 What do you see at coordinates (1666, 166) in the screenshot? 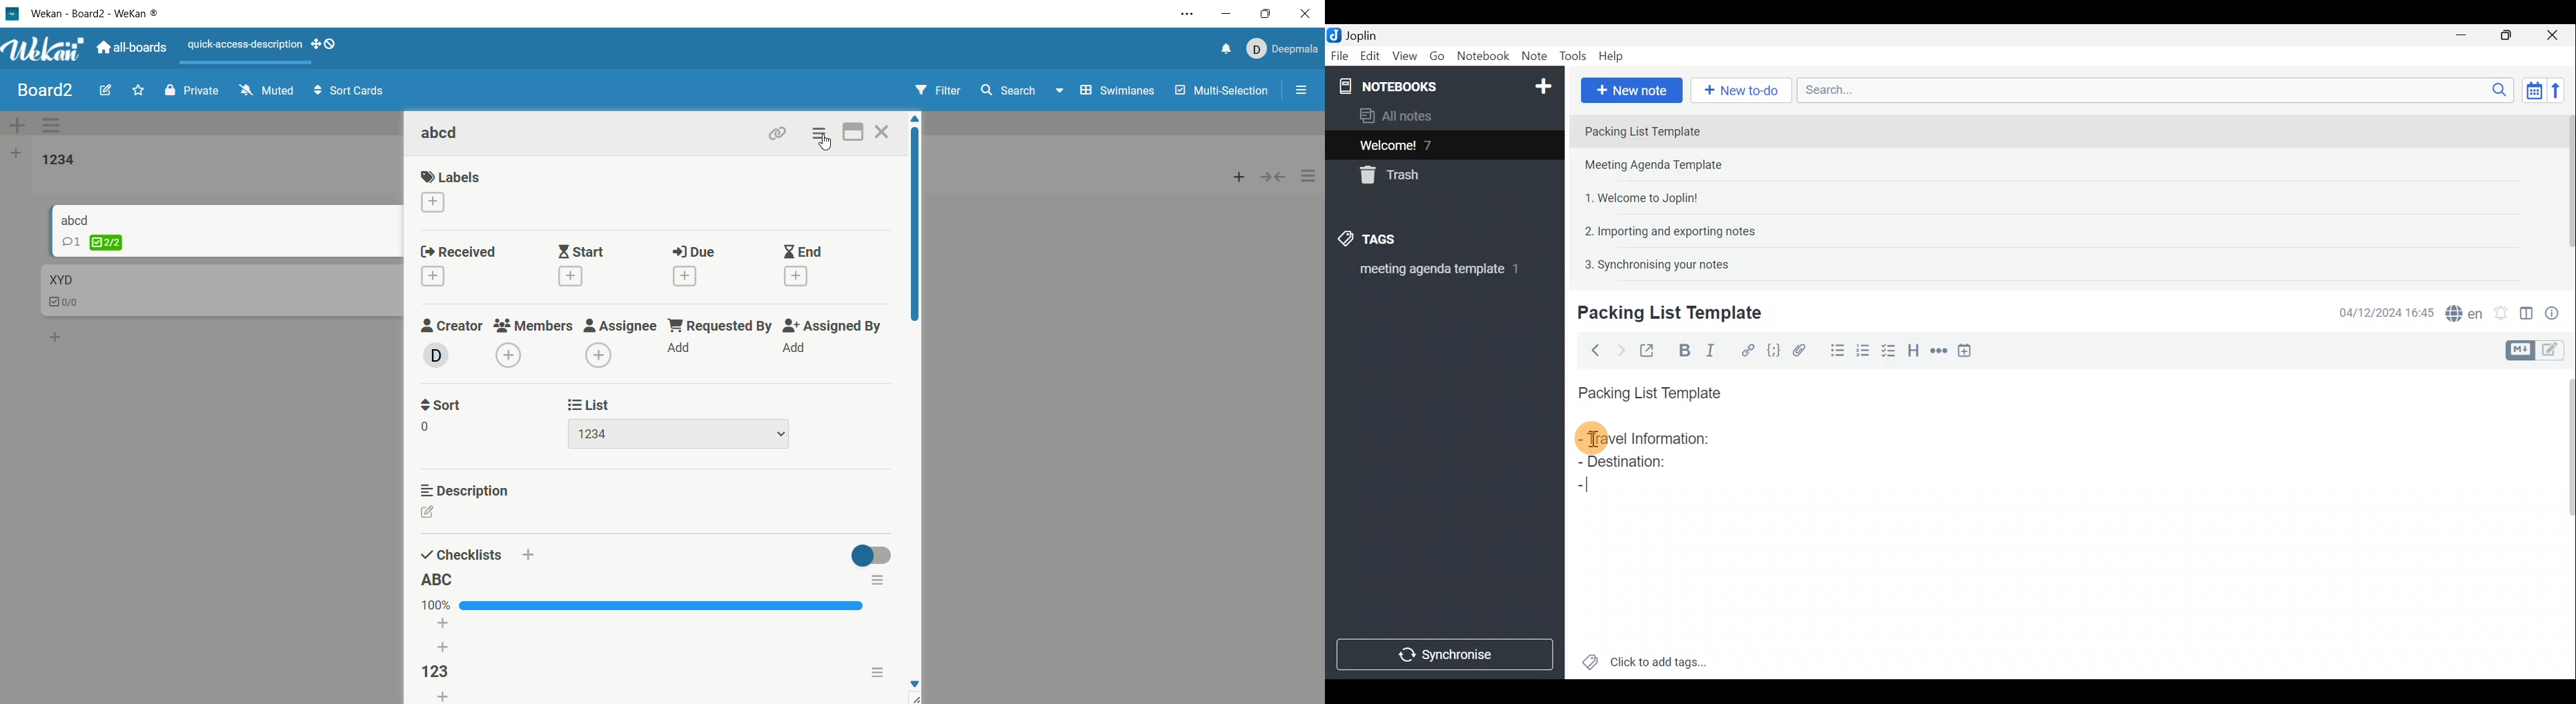
I see `Note 2` at bounding box center [1666, 166].